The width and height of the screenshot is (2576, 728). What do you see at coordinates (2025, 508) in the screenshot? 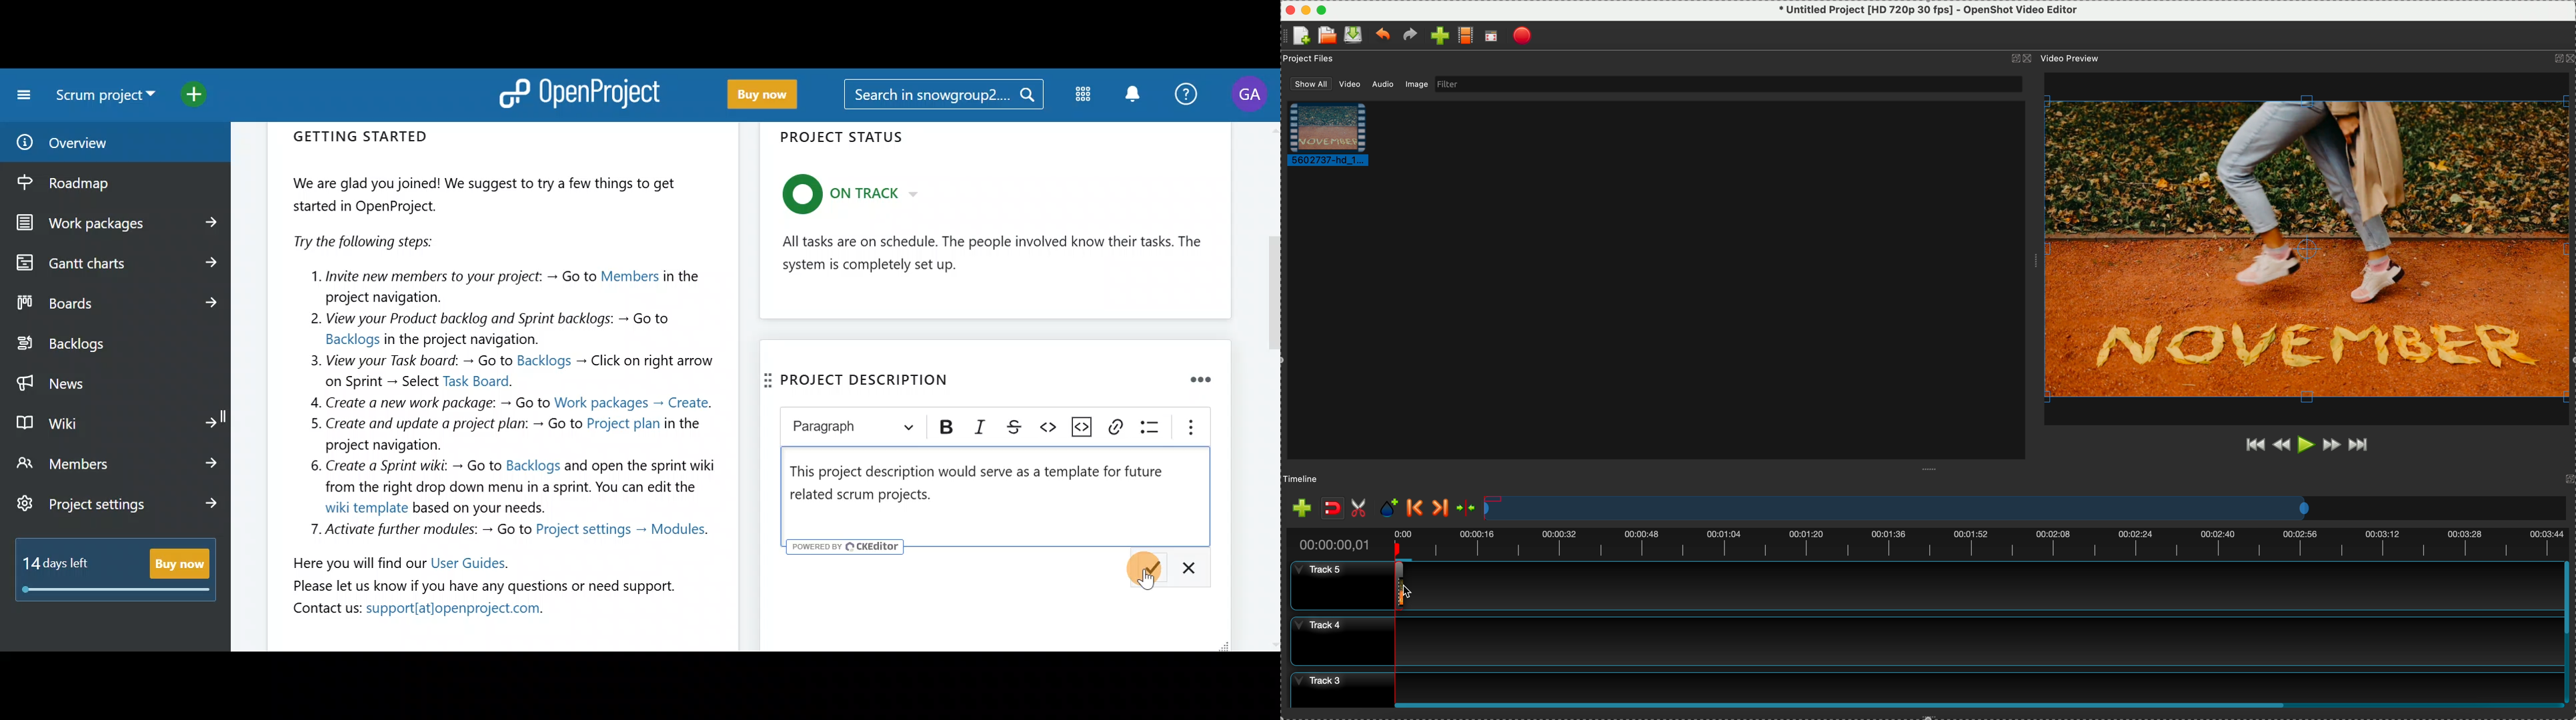
I see `timeline` at bounding box center [2025, 508].